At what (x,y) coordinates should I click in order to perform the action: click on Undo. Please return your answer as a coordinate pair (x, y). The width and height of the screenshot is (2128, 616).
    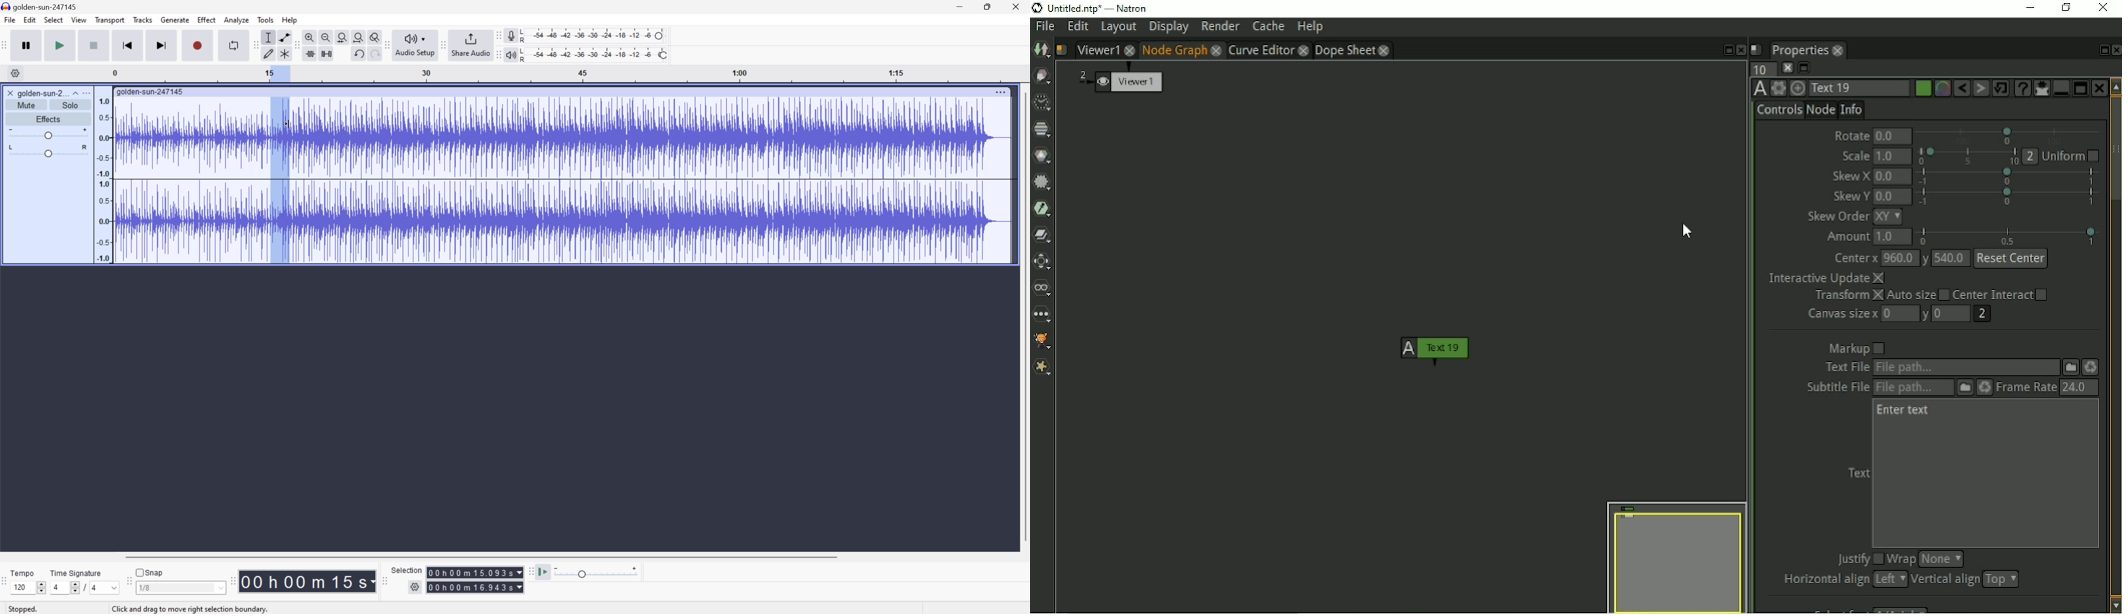
    Looking at the image, I should click on (357, 53).